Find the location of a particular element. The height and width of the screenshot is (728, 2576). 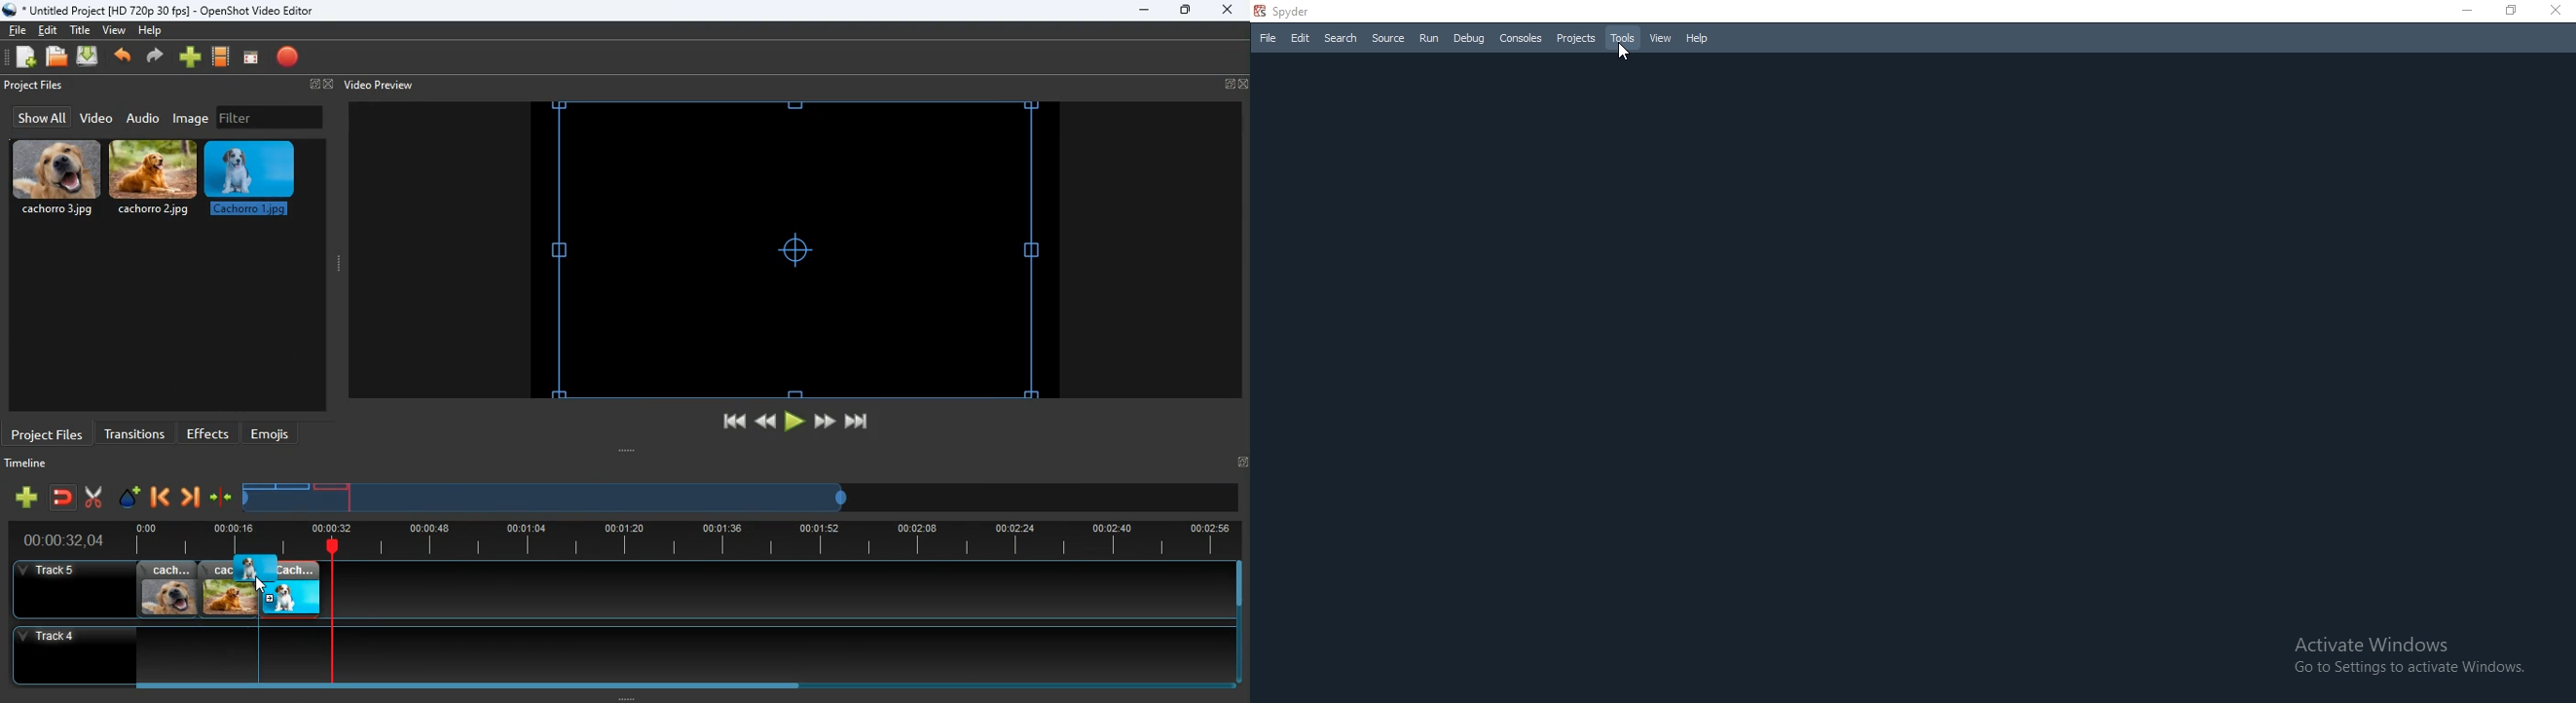

project files is located at coordinates (36, 86).